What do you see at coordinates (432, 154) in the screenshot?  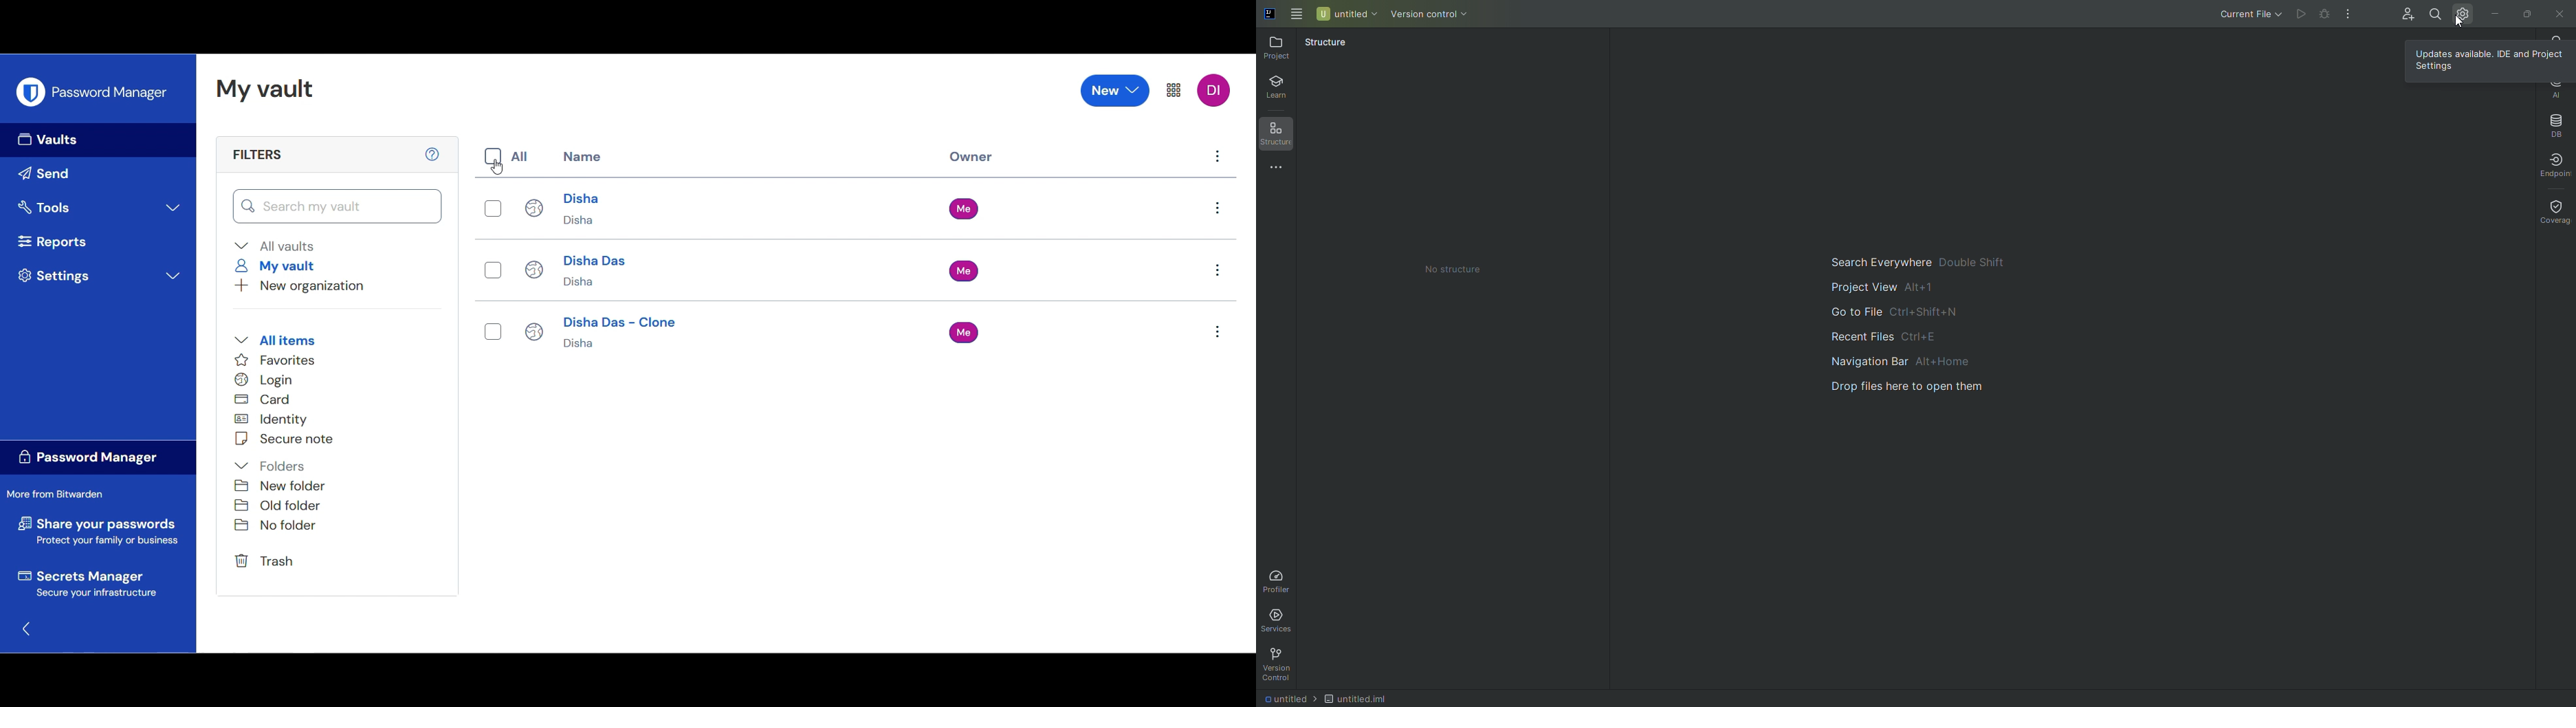 I see `Learn more` at bounding box center [432, 154].